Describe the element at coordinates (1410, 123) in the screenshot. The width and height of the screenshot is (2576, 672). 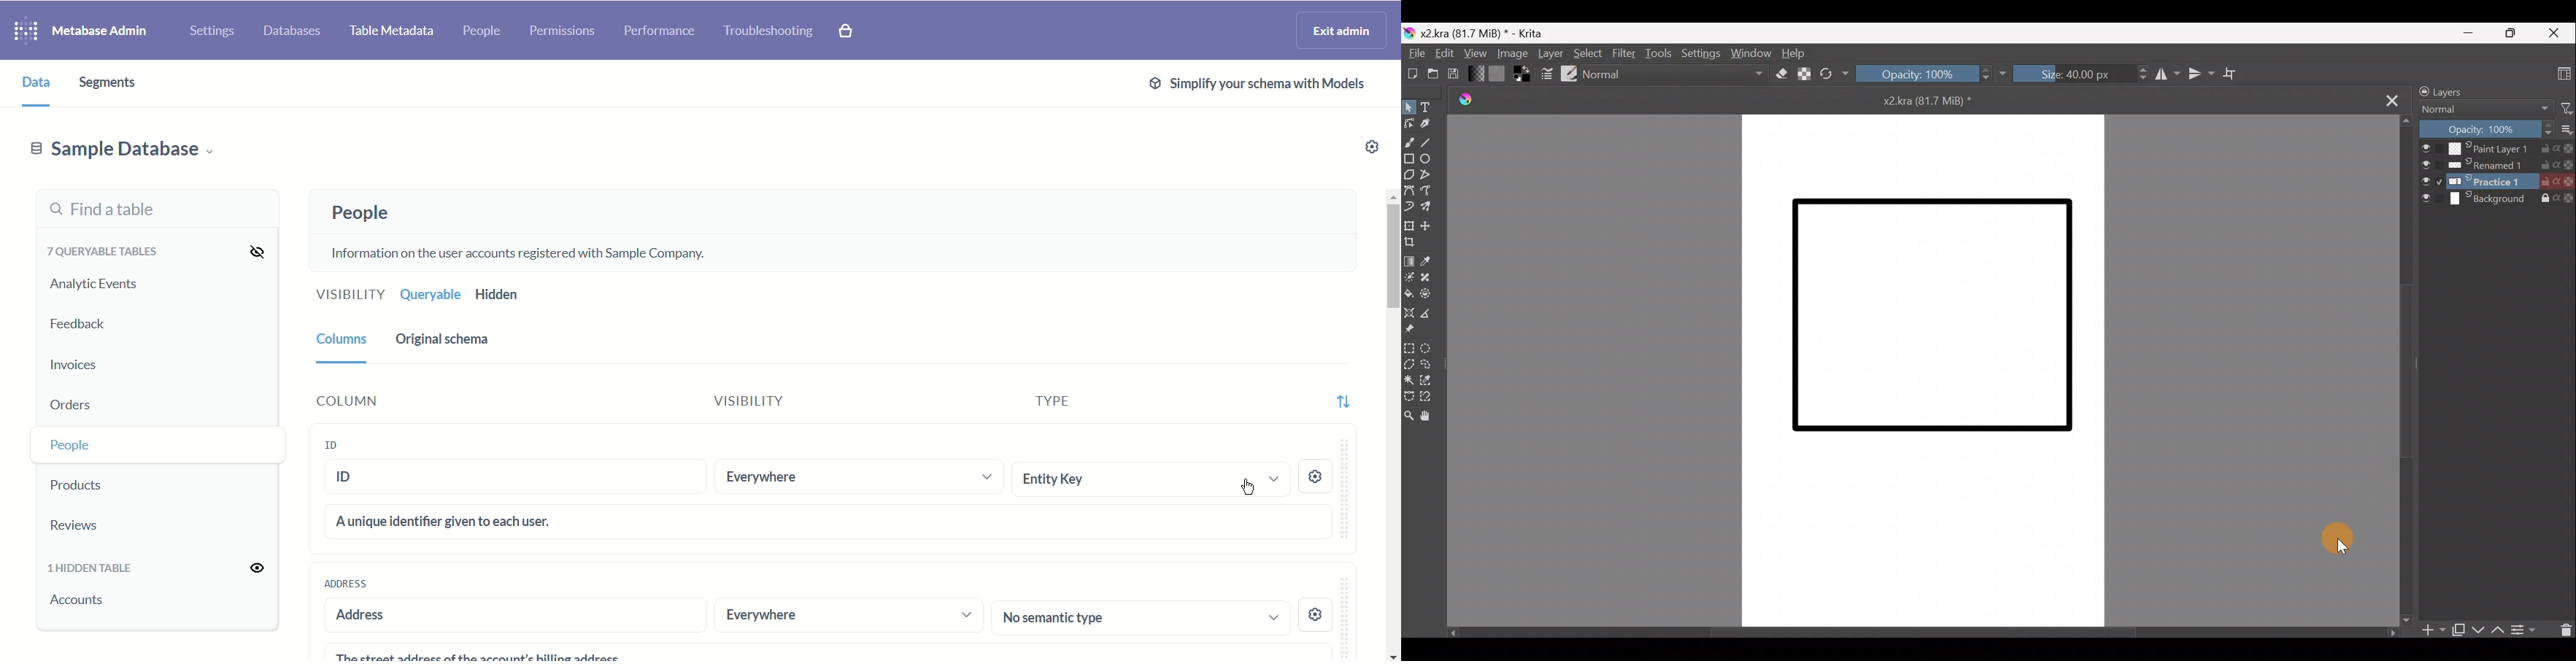
I see `Edit shapes tool` at that location.